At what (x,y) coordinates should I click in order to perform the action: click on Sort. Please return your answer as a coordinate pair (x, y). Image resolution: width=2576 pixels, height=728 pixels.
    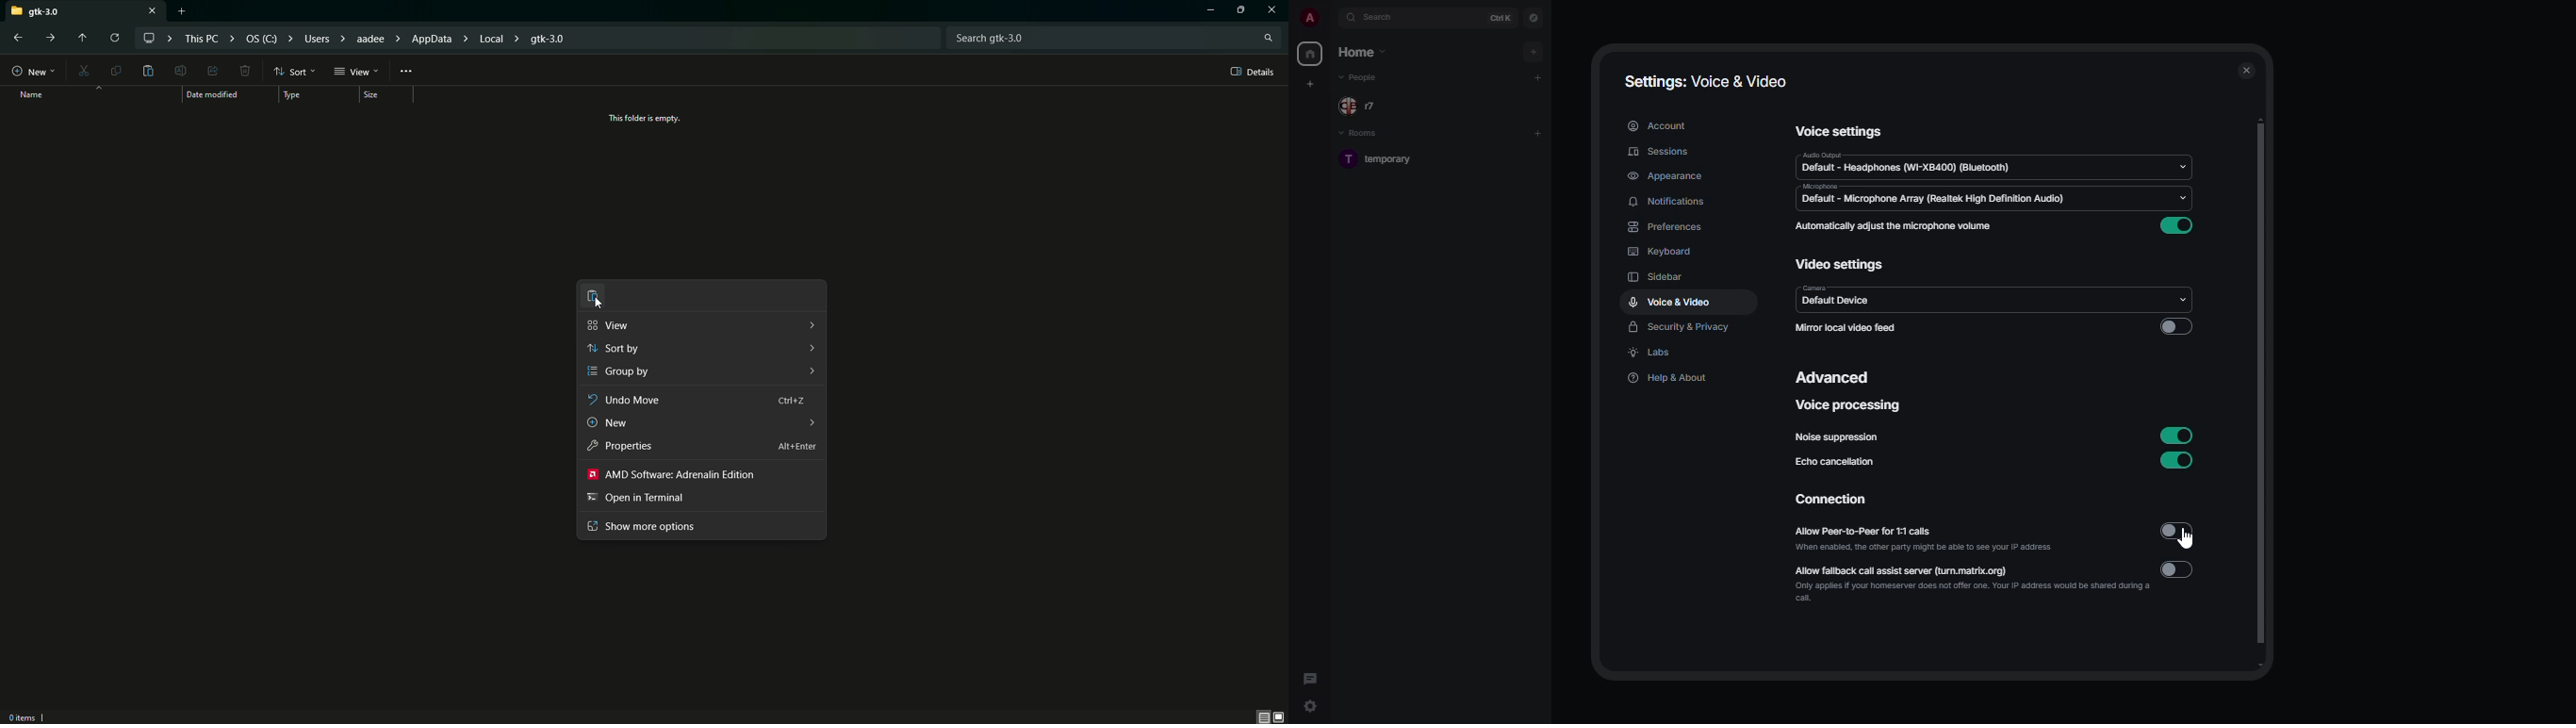
    Looking at the image, I should click on (293, 72).